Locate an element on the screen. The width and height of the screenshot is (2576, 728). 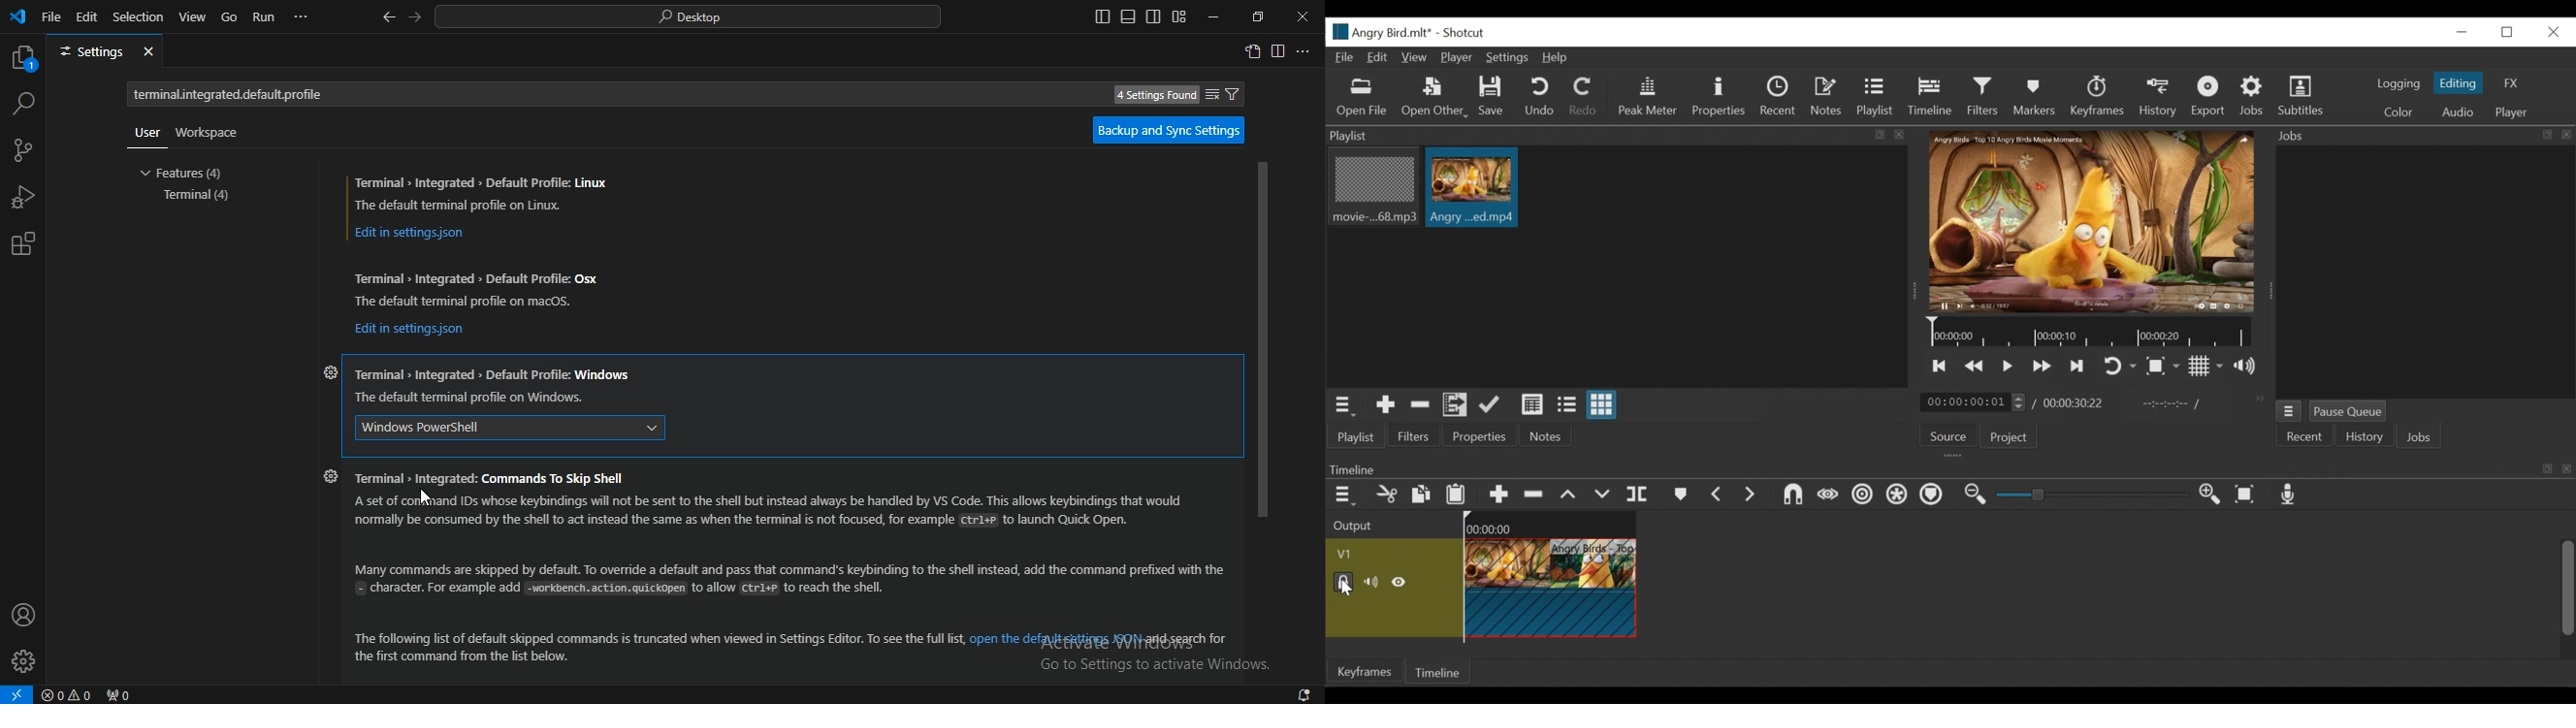
Open Other is located at coordinates (1434, 98).